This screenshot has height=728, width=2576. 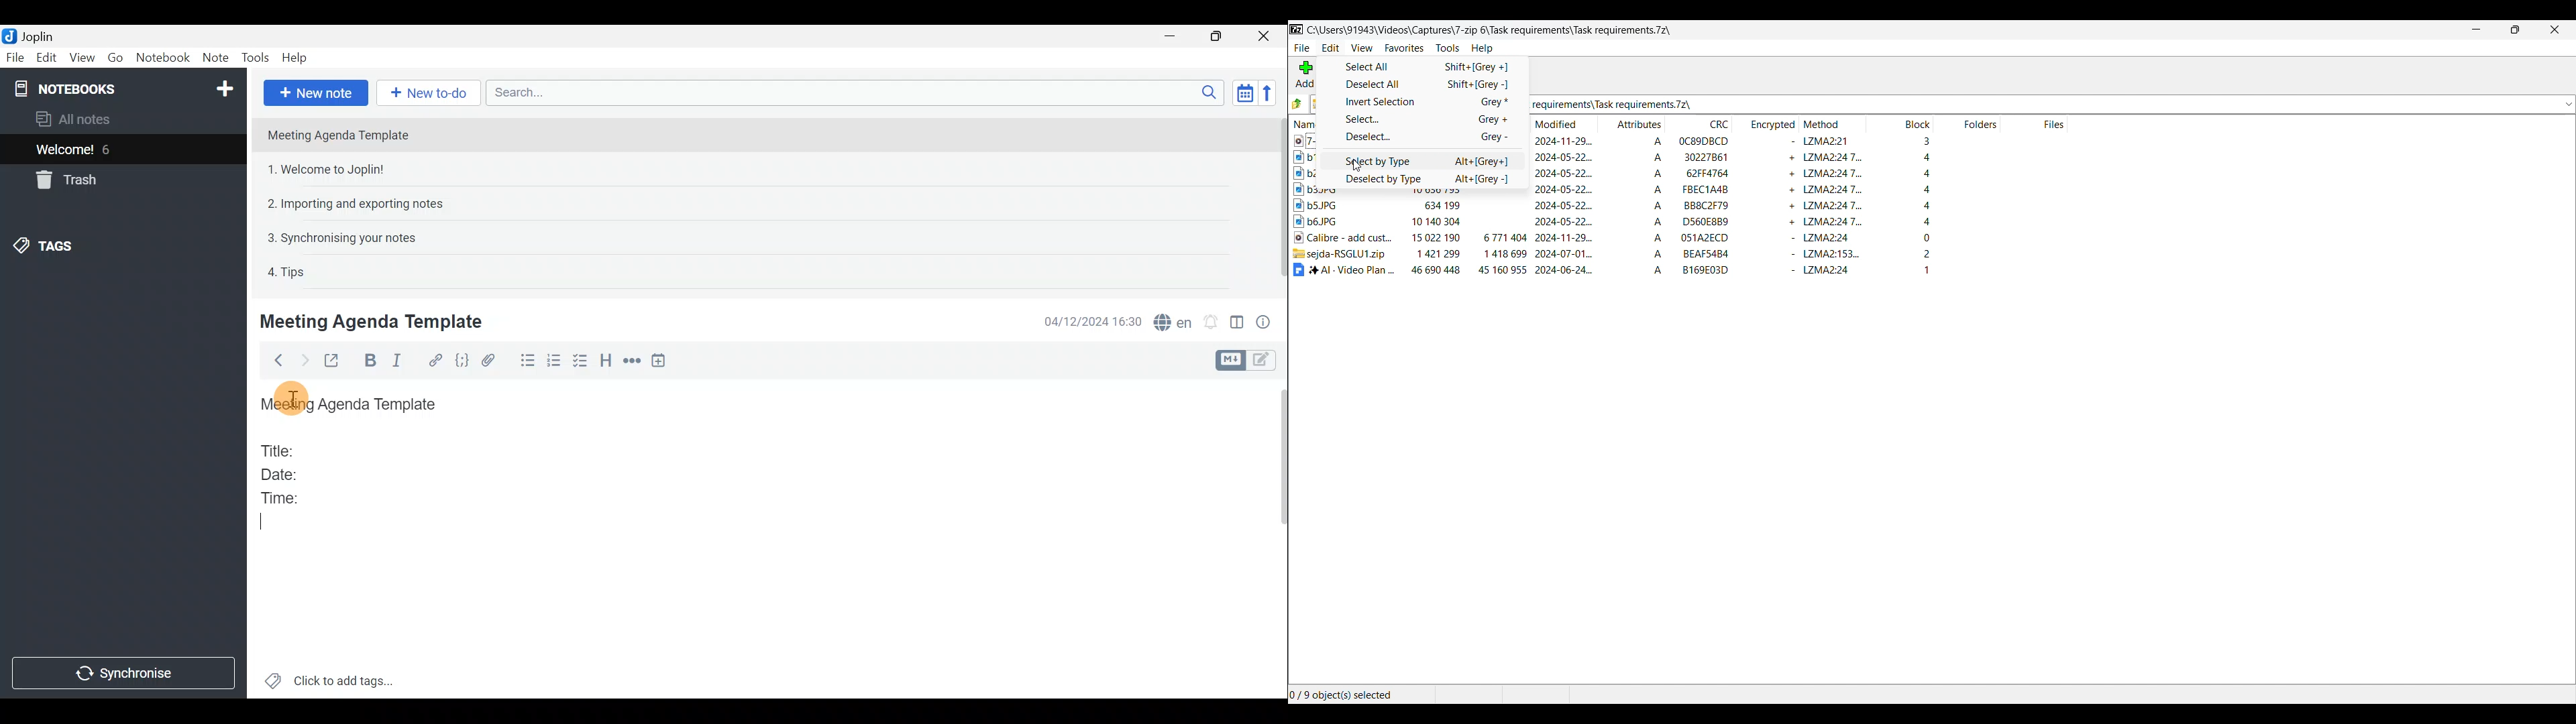 What do you see at coordinates (303, 360) in the screenshot?
I see `Forward` at bounding box center [303, 360].